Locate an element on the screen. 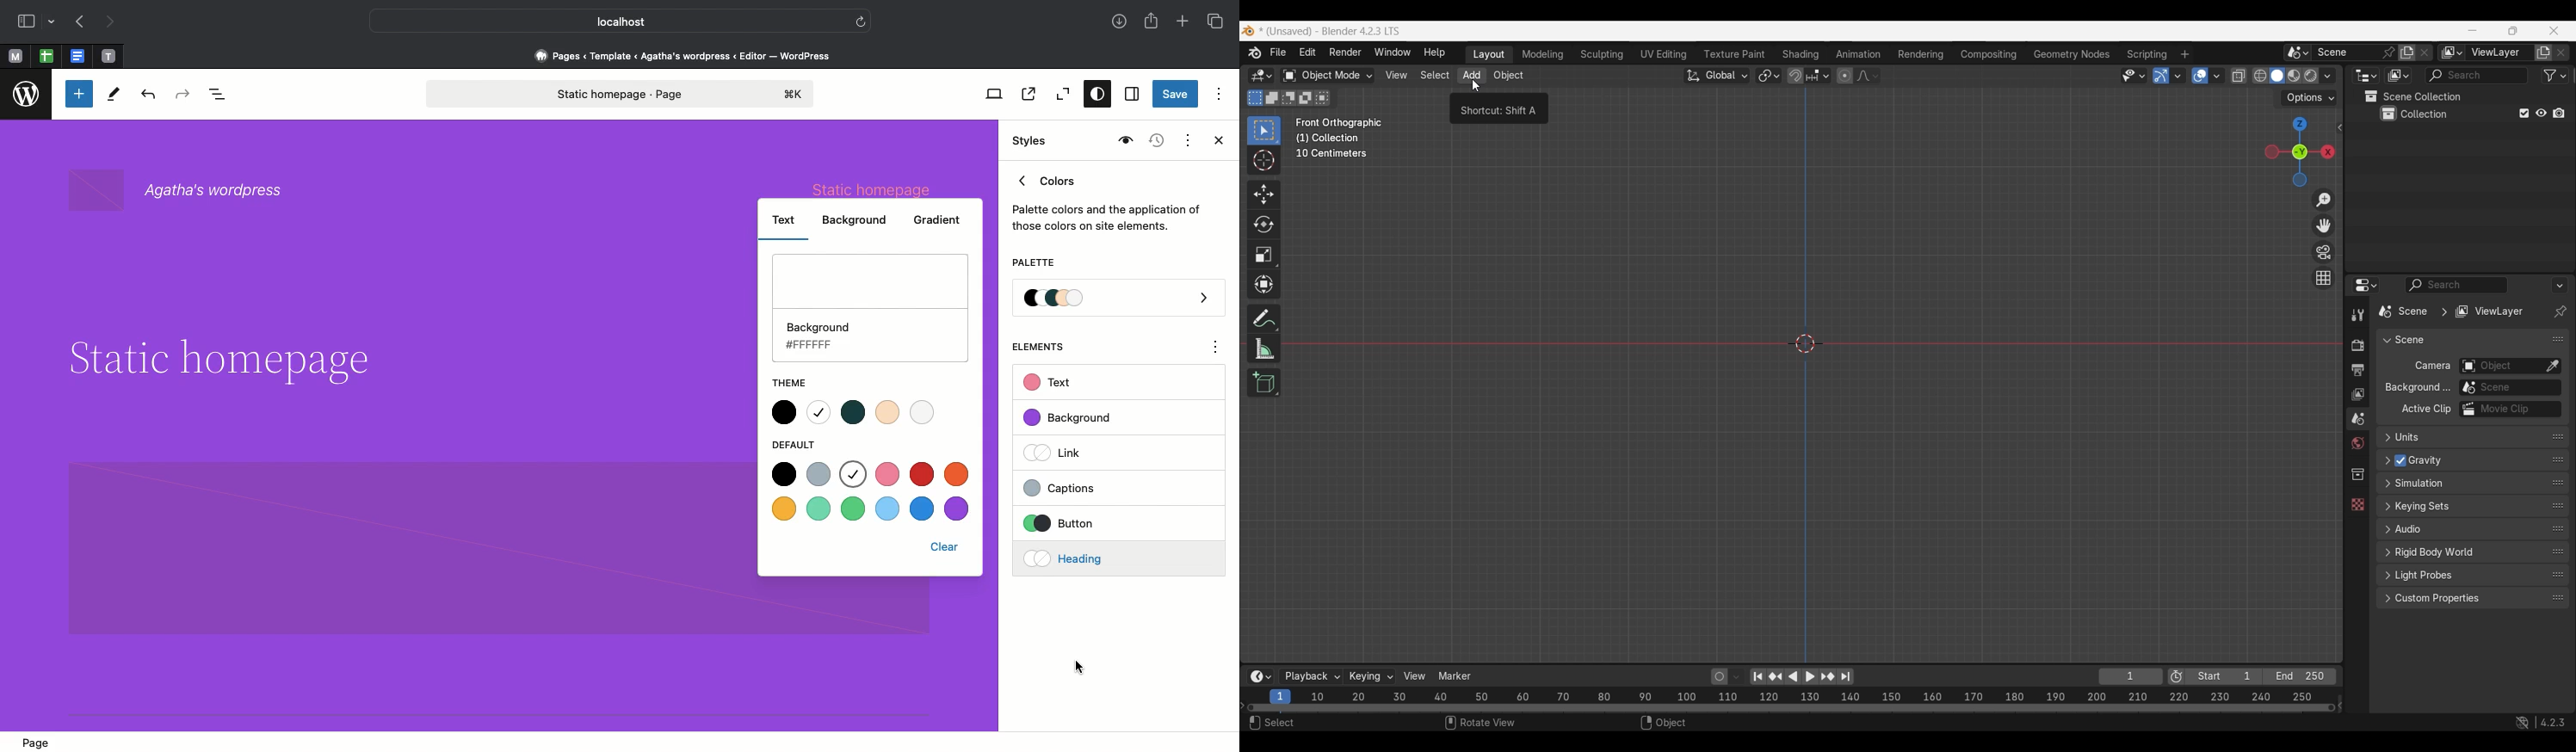 The image size is (2576, 756). Tabs is located at coordinates (1217, 22).